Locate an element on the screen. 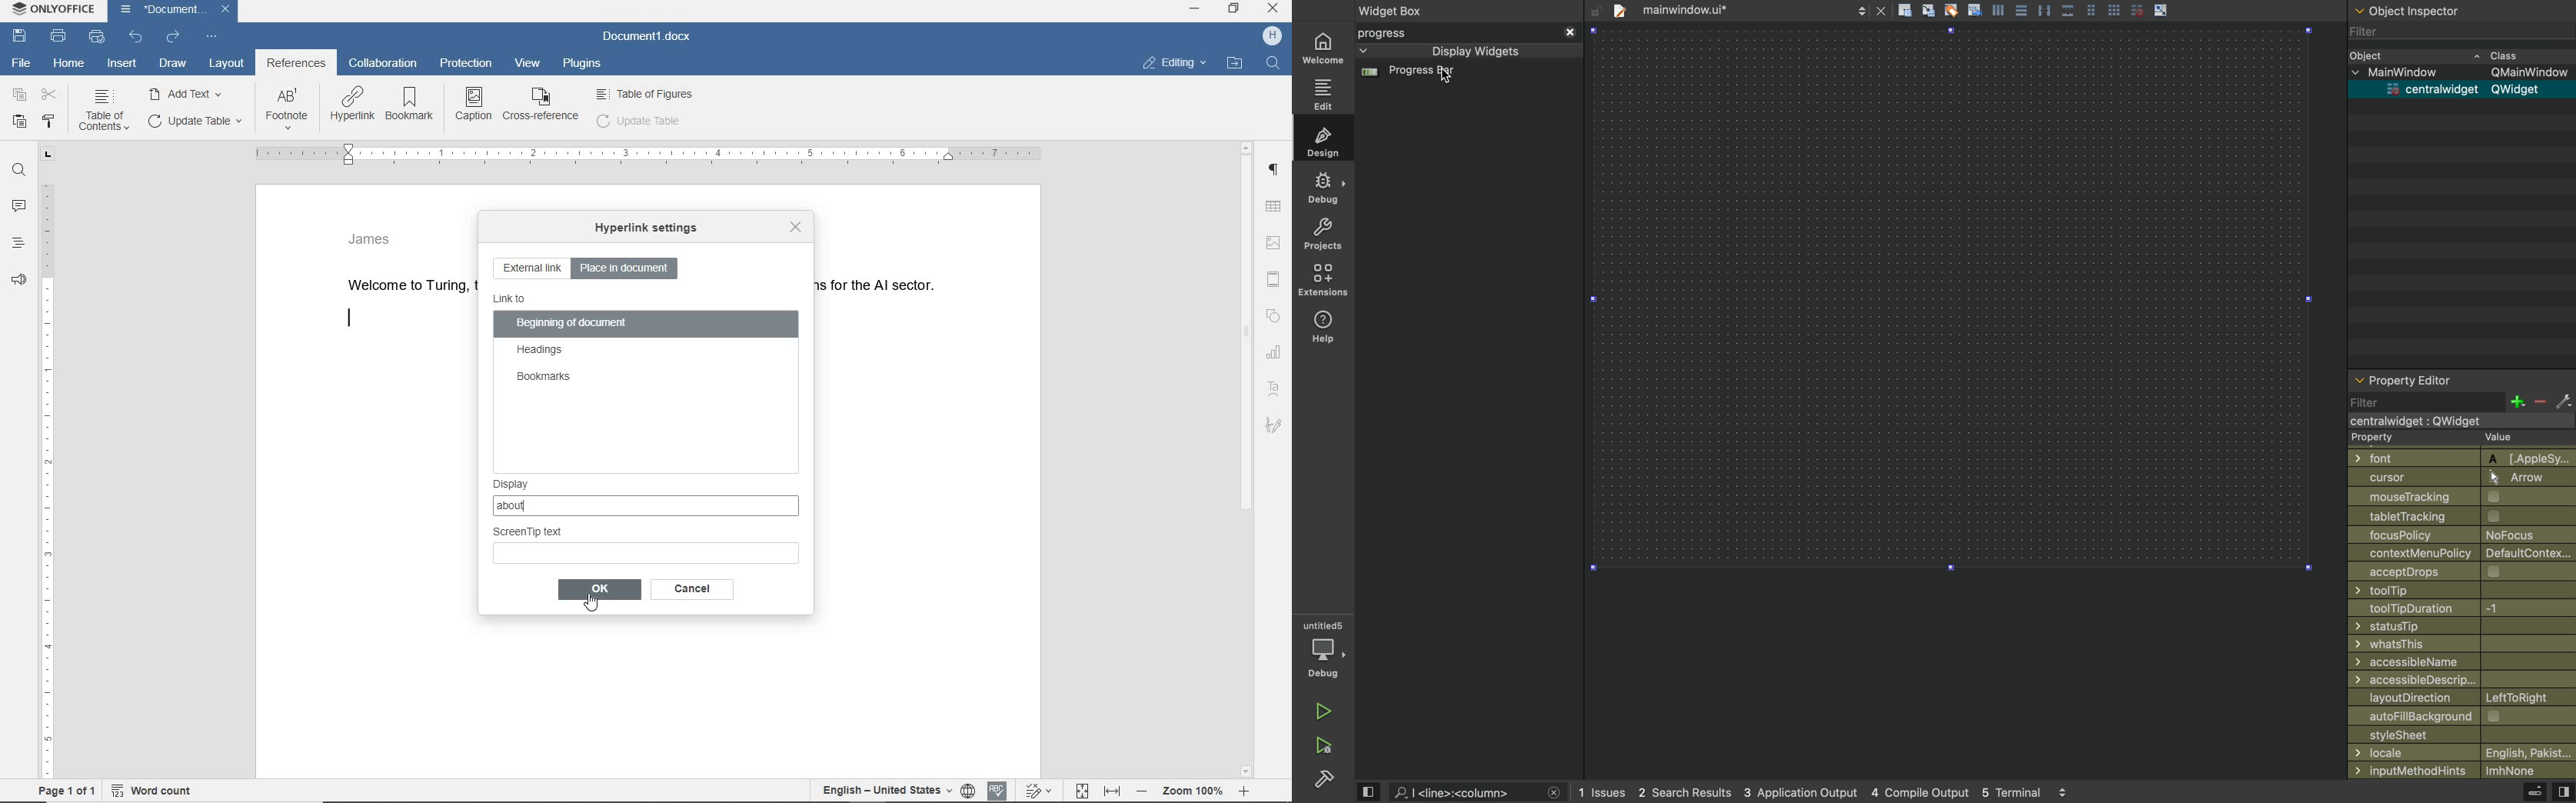 The width and height of the screenshot is (2576, 812). Cursor is located at coordinates (596, 600).